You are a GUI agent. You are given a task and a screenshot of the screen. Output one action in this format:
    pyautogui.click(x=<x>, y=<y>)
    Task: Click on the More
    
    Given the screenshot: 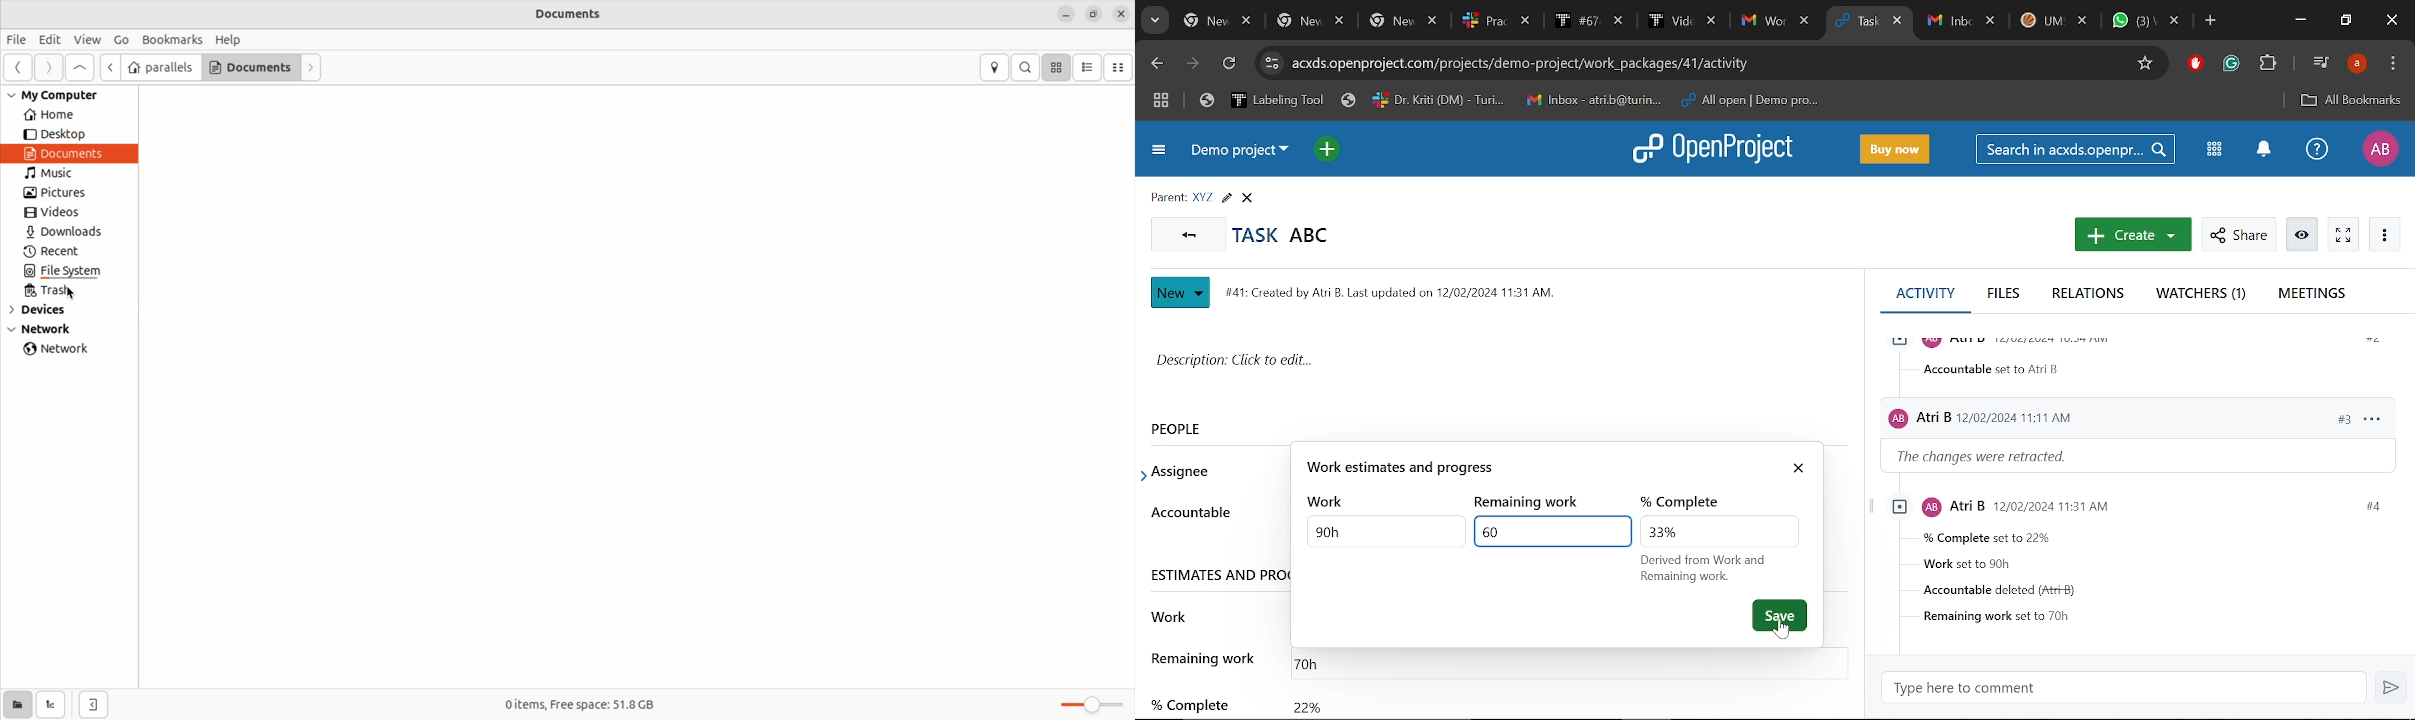 What is the action you would take?
    pyautogui.click(x=2385, y=235)
    